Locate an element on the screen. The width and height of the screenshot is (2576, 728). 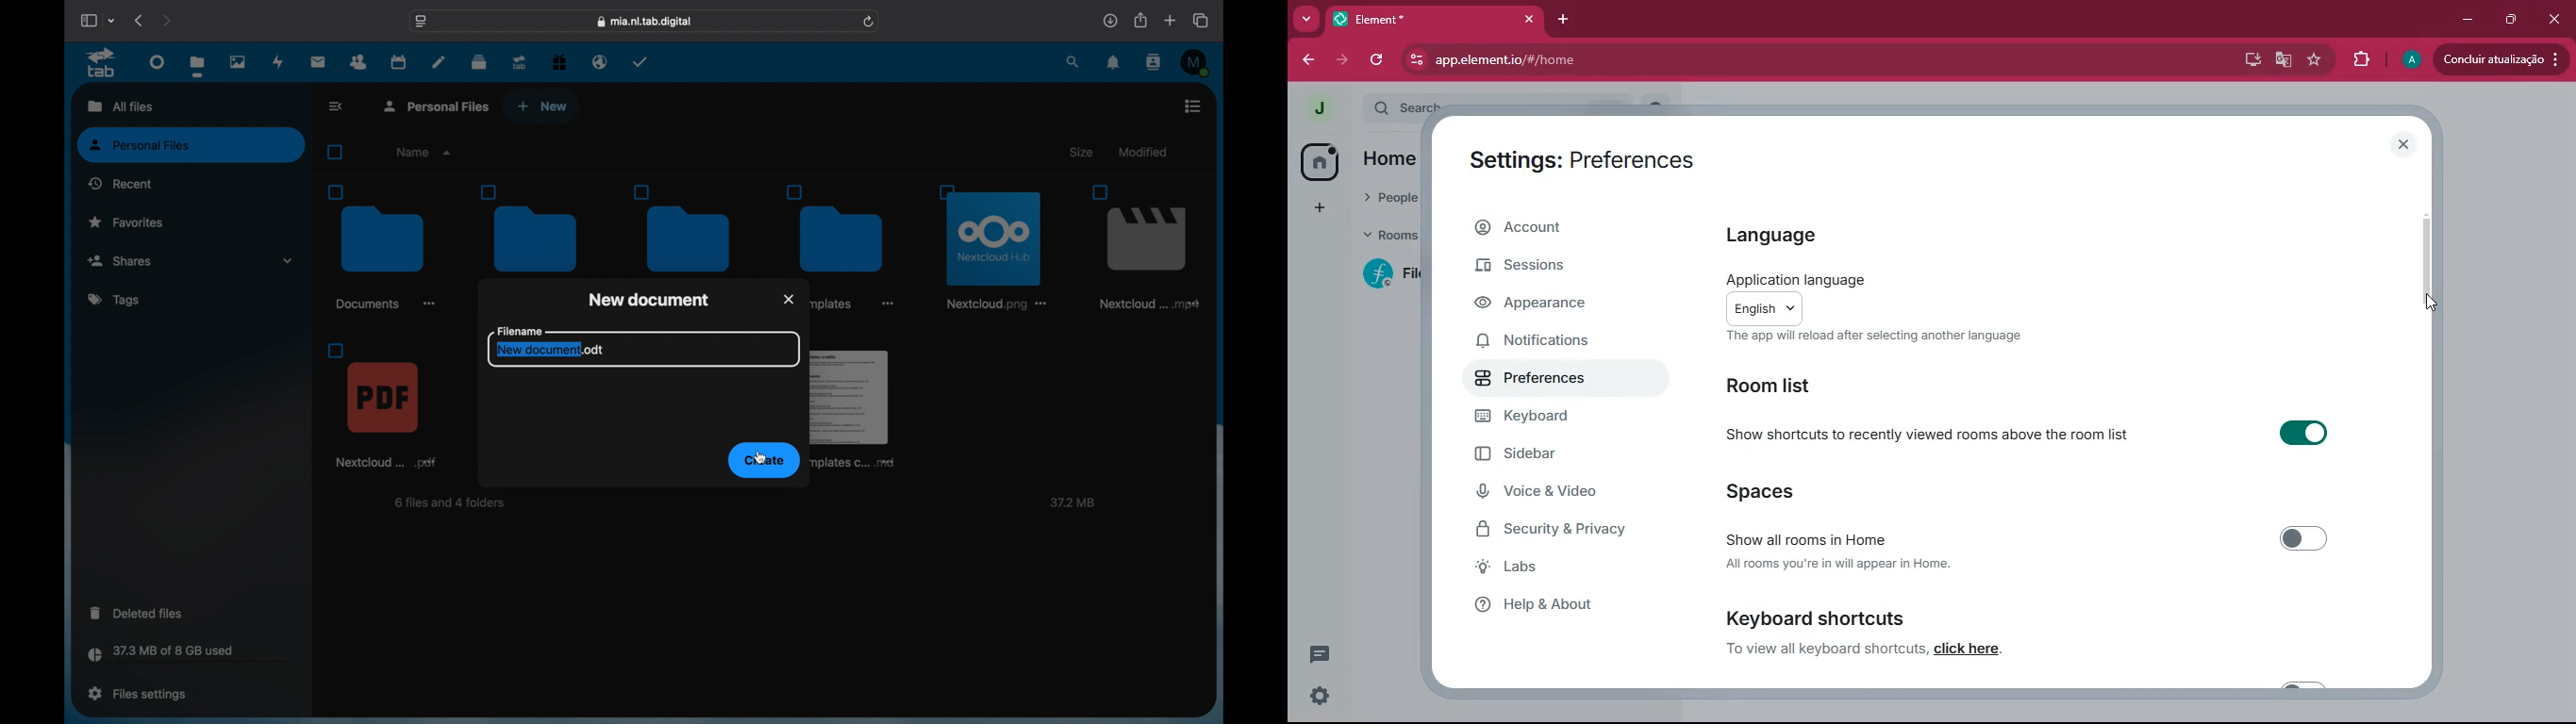
storage is located at coordinates (188, 656).